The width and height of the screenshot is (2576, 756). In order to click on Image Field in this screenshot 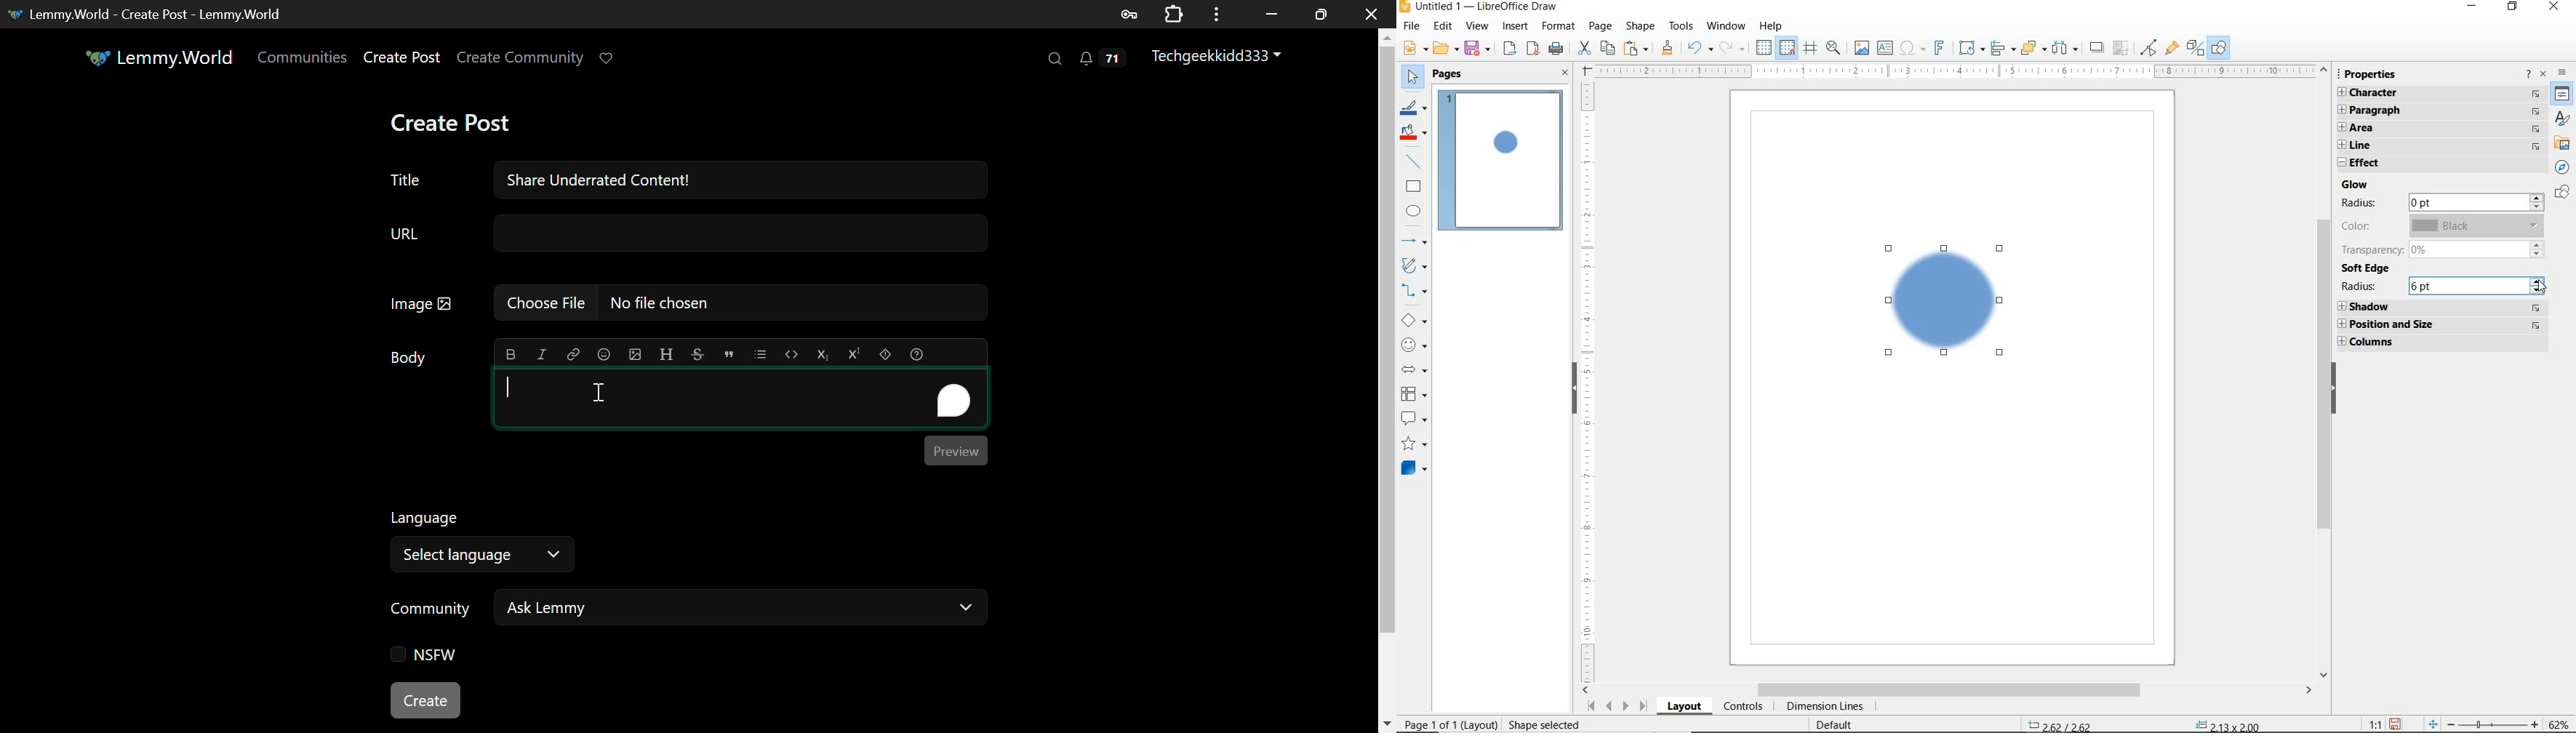, I will do `click(681, 308)`.